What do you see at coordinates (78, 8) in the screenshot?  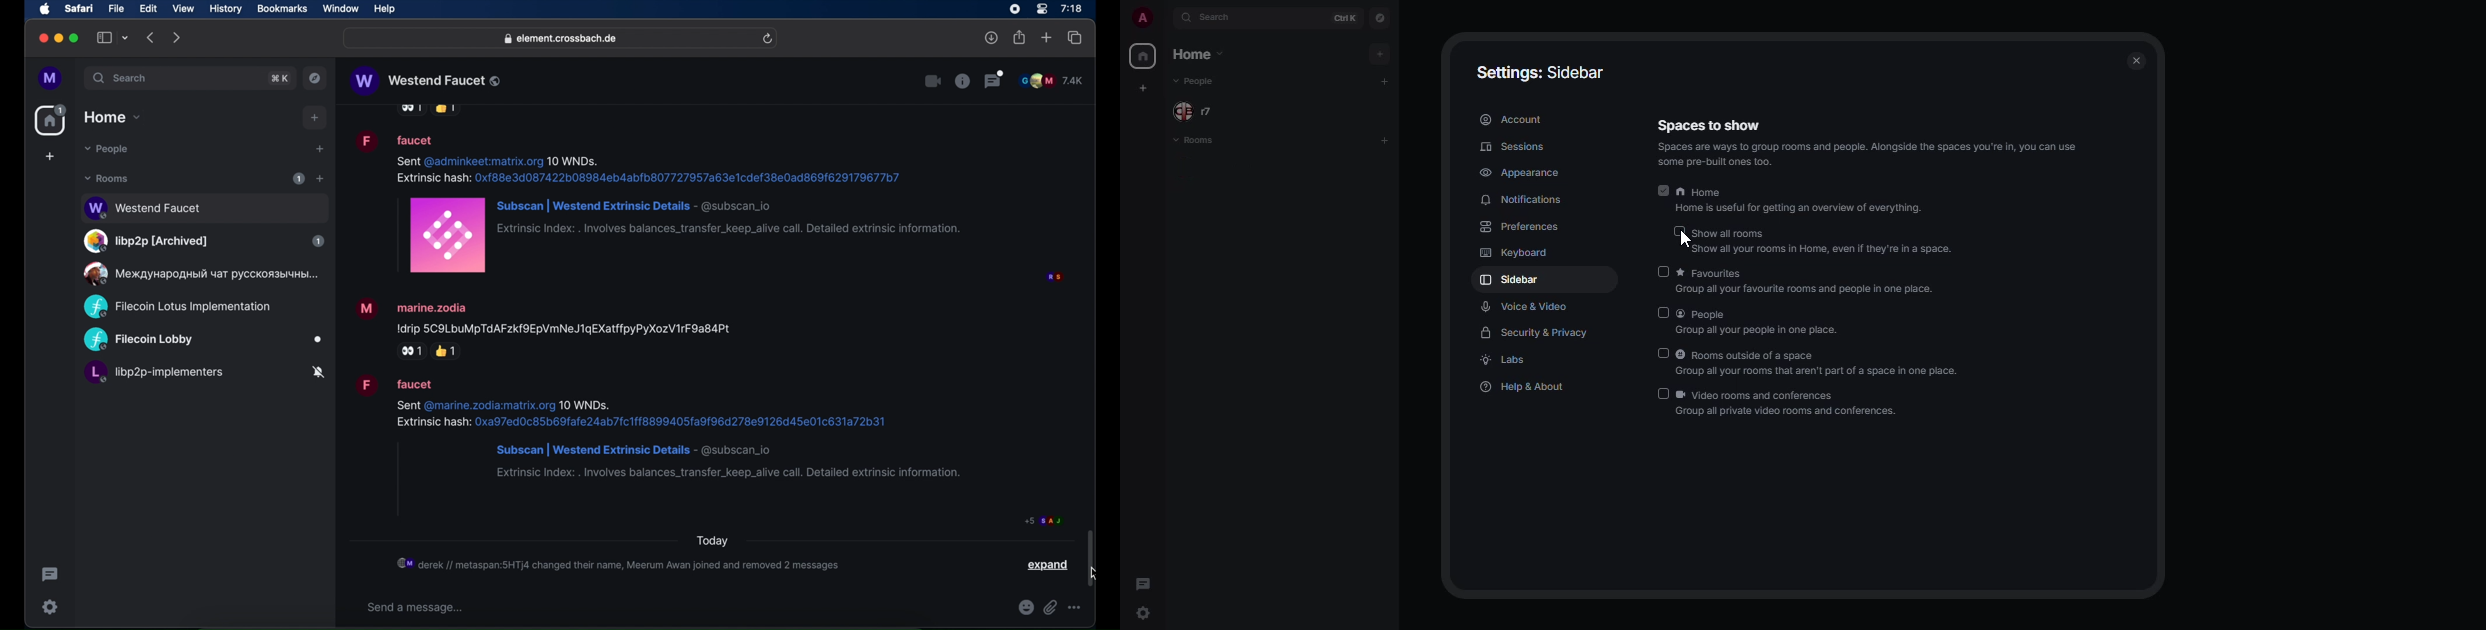 I see `safari` at bounding box center [78, 8].